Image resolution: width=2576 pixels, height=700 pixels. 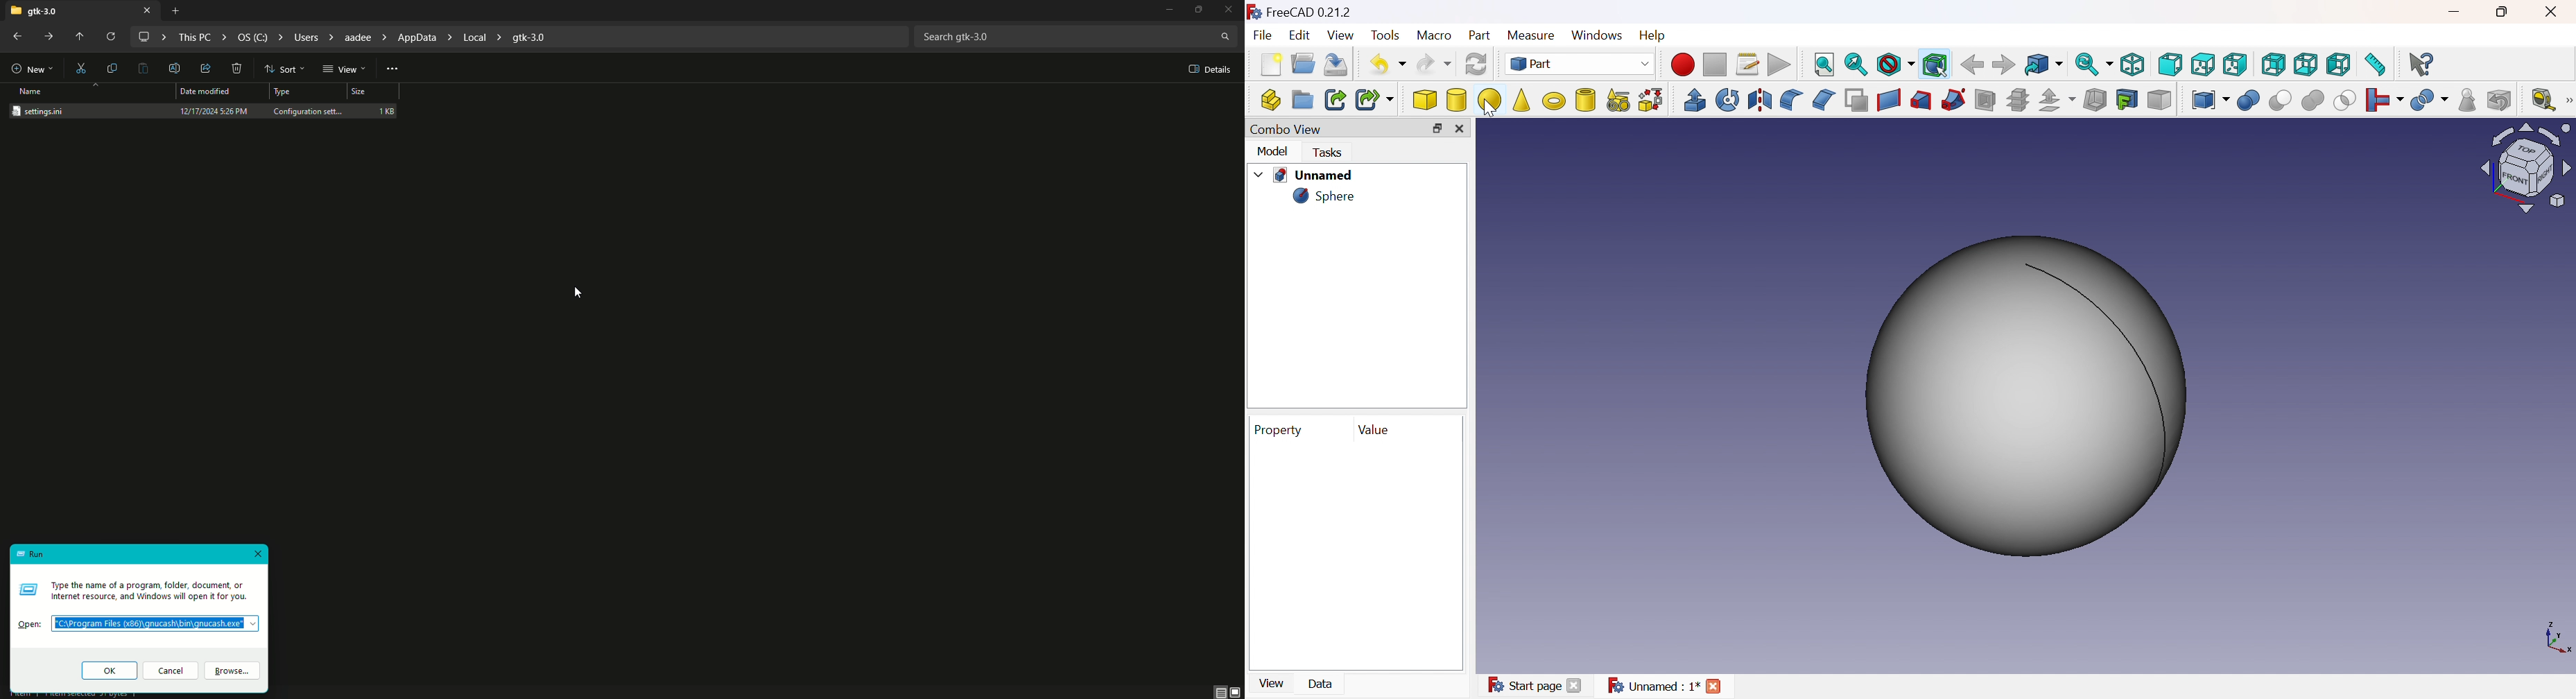 I want to click on Cut, so click(x=2281, y=101).